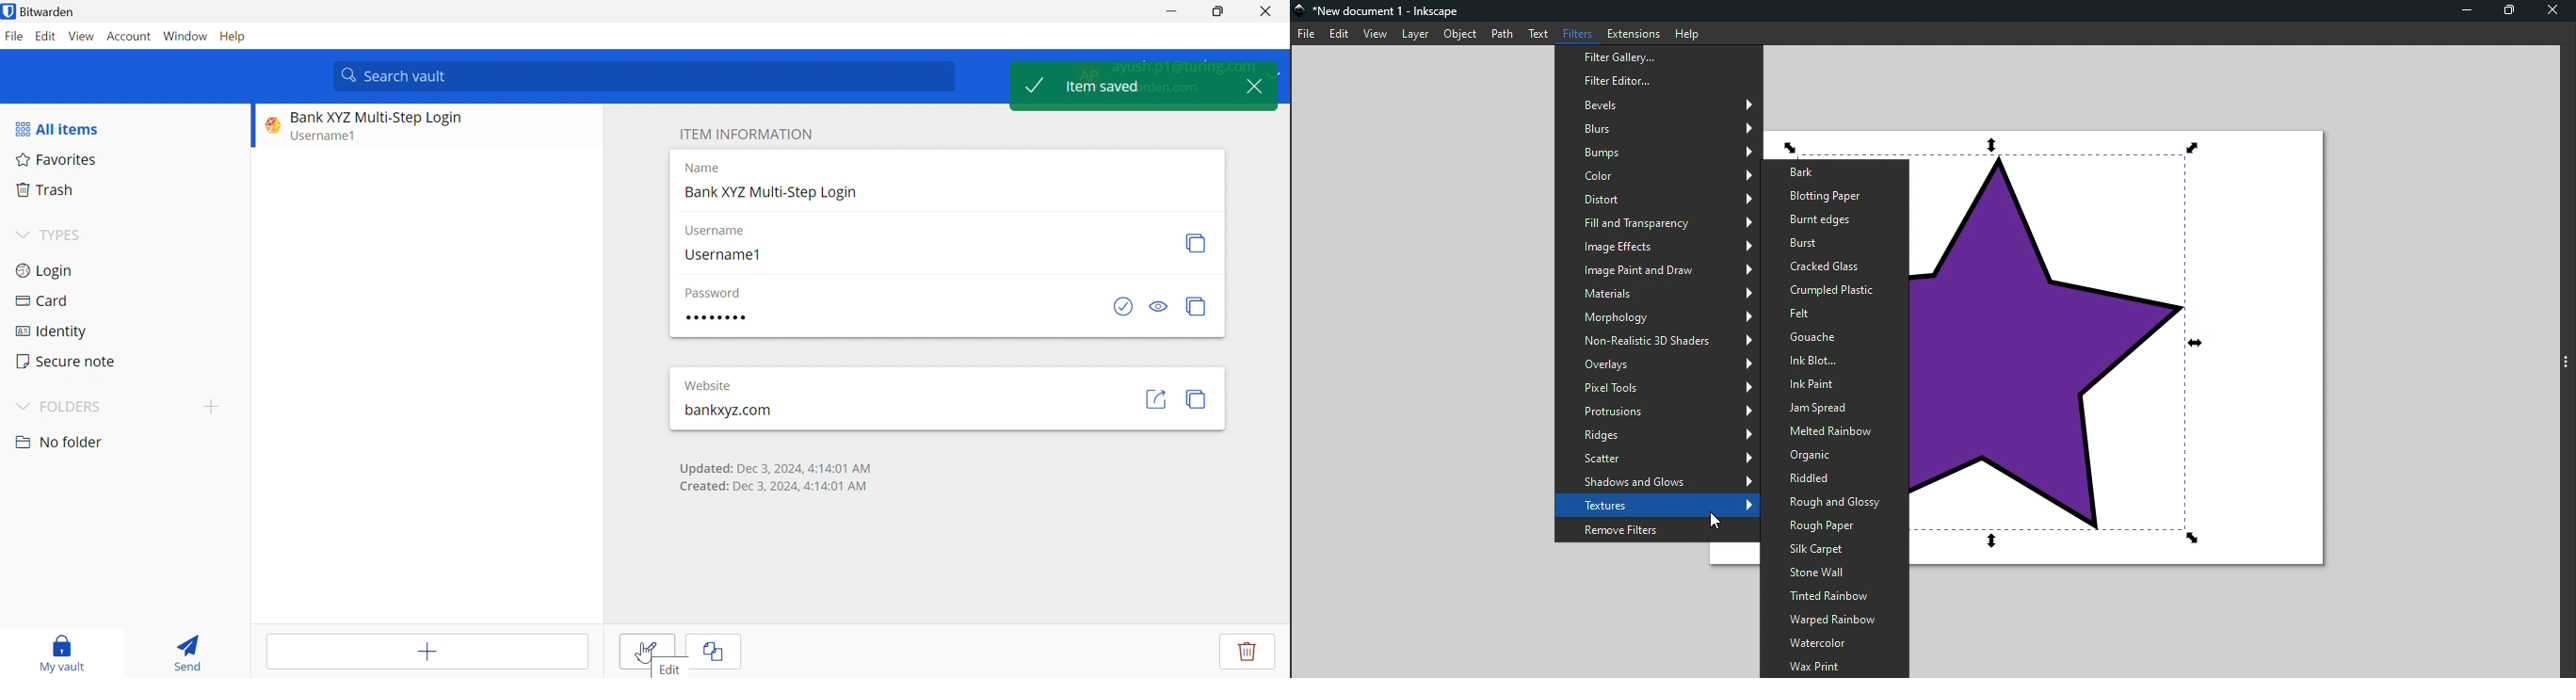 The image size is (2576, 700). What do you see at coordinates (1829, 480) in the screenshot?
I see `Riddled` at bounding box center [1829, 480].